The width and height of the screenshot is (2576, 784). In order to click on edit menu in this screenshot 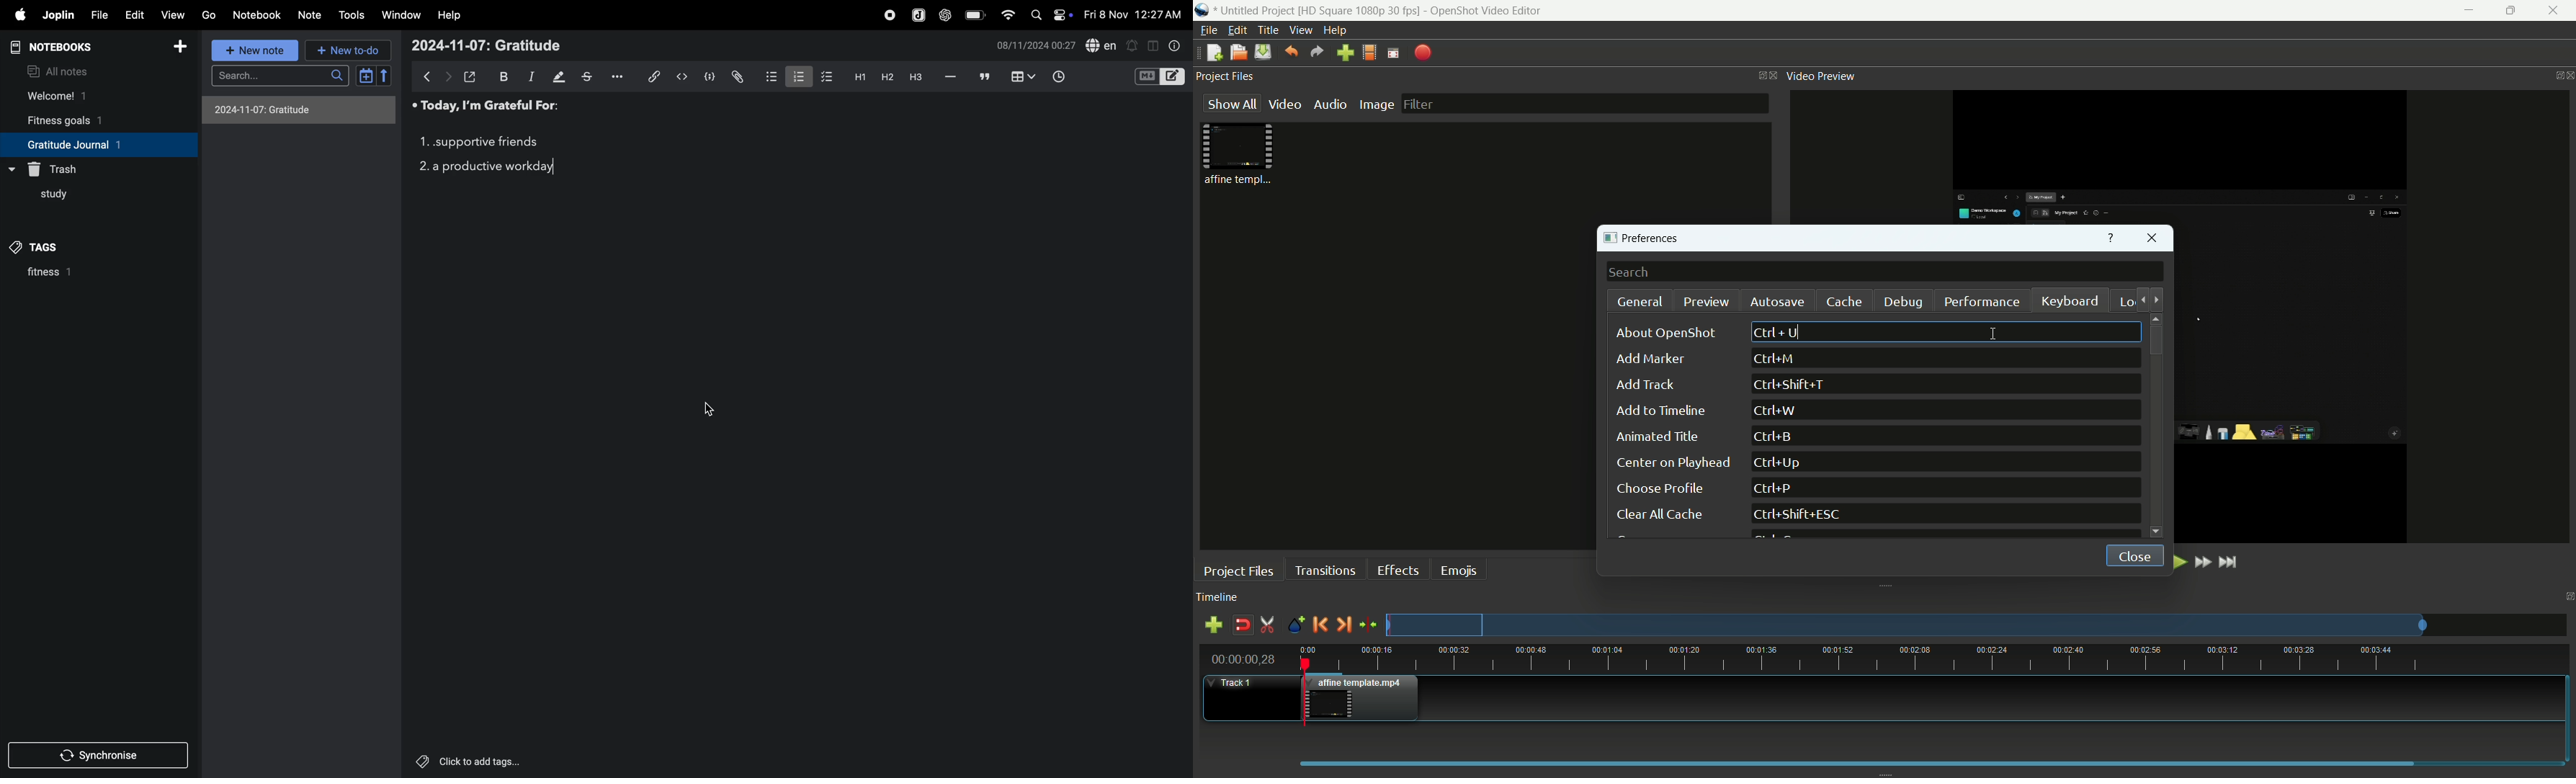, I will do `click(1238, 30)`.